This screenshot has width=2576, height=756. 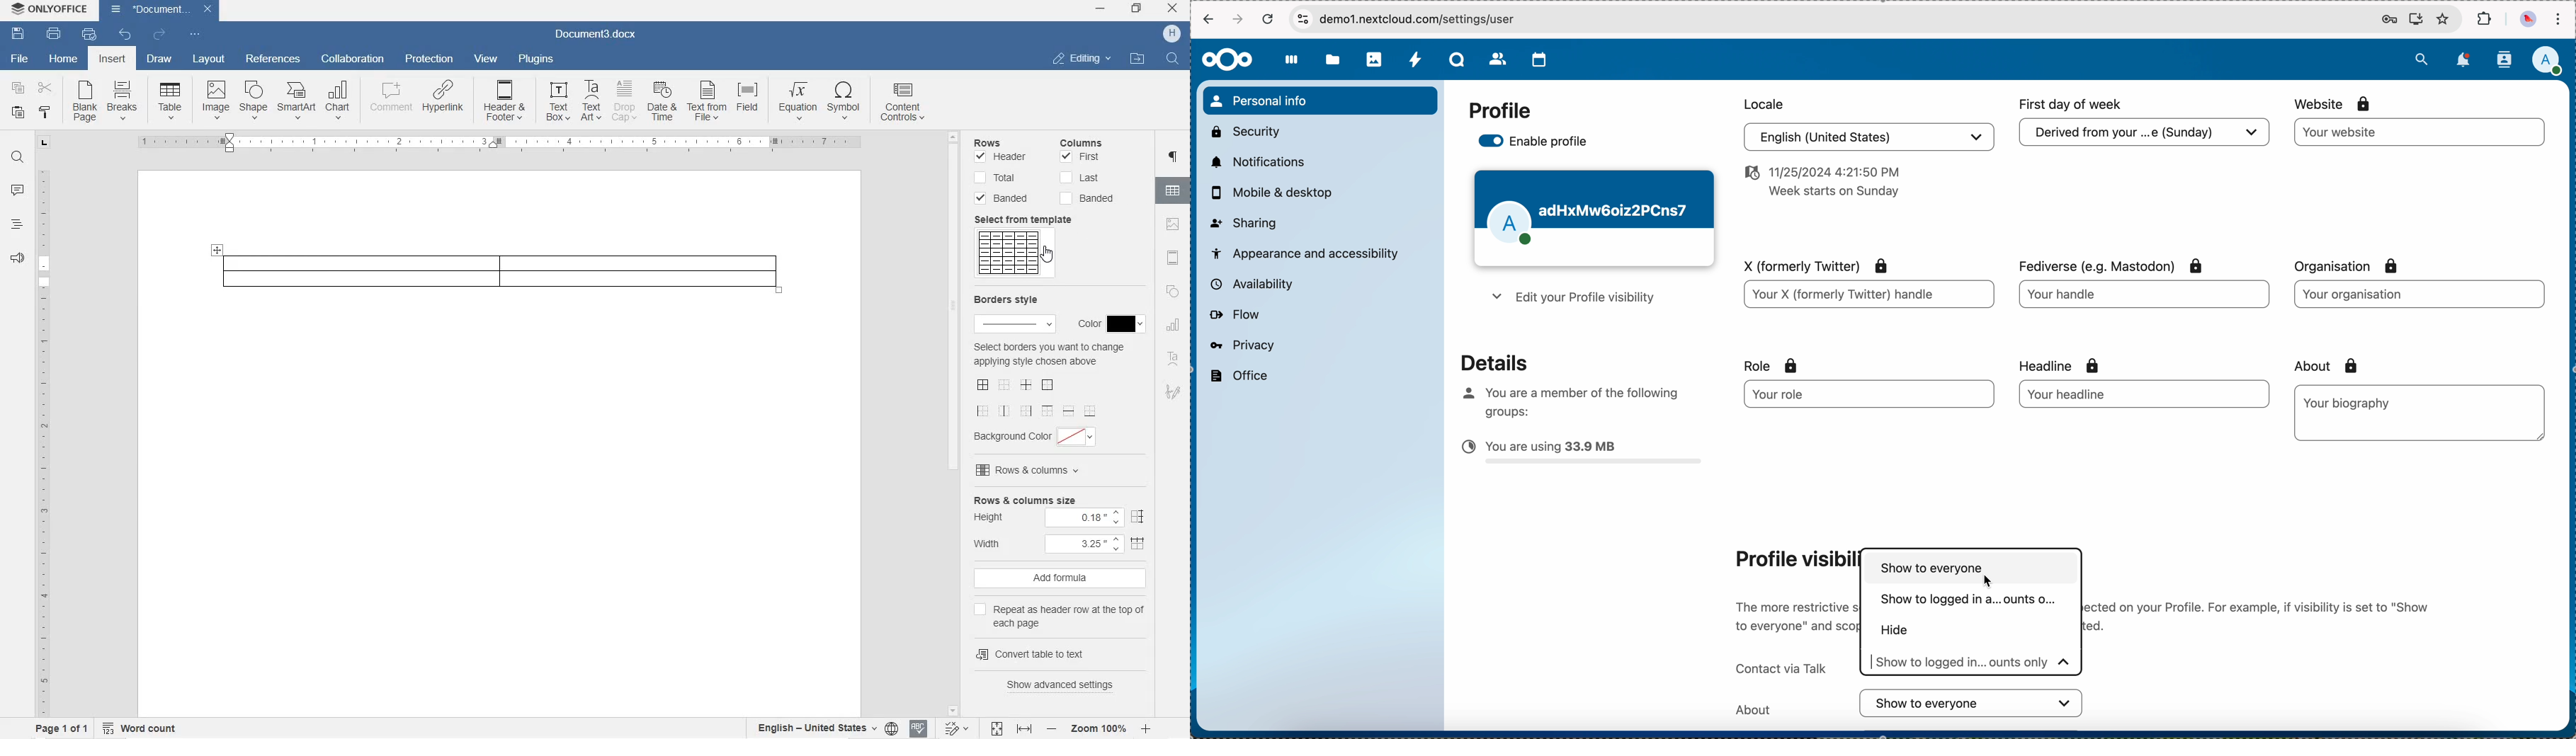 I want to click on cursor, so click(x=1048, y=254).